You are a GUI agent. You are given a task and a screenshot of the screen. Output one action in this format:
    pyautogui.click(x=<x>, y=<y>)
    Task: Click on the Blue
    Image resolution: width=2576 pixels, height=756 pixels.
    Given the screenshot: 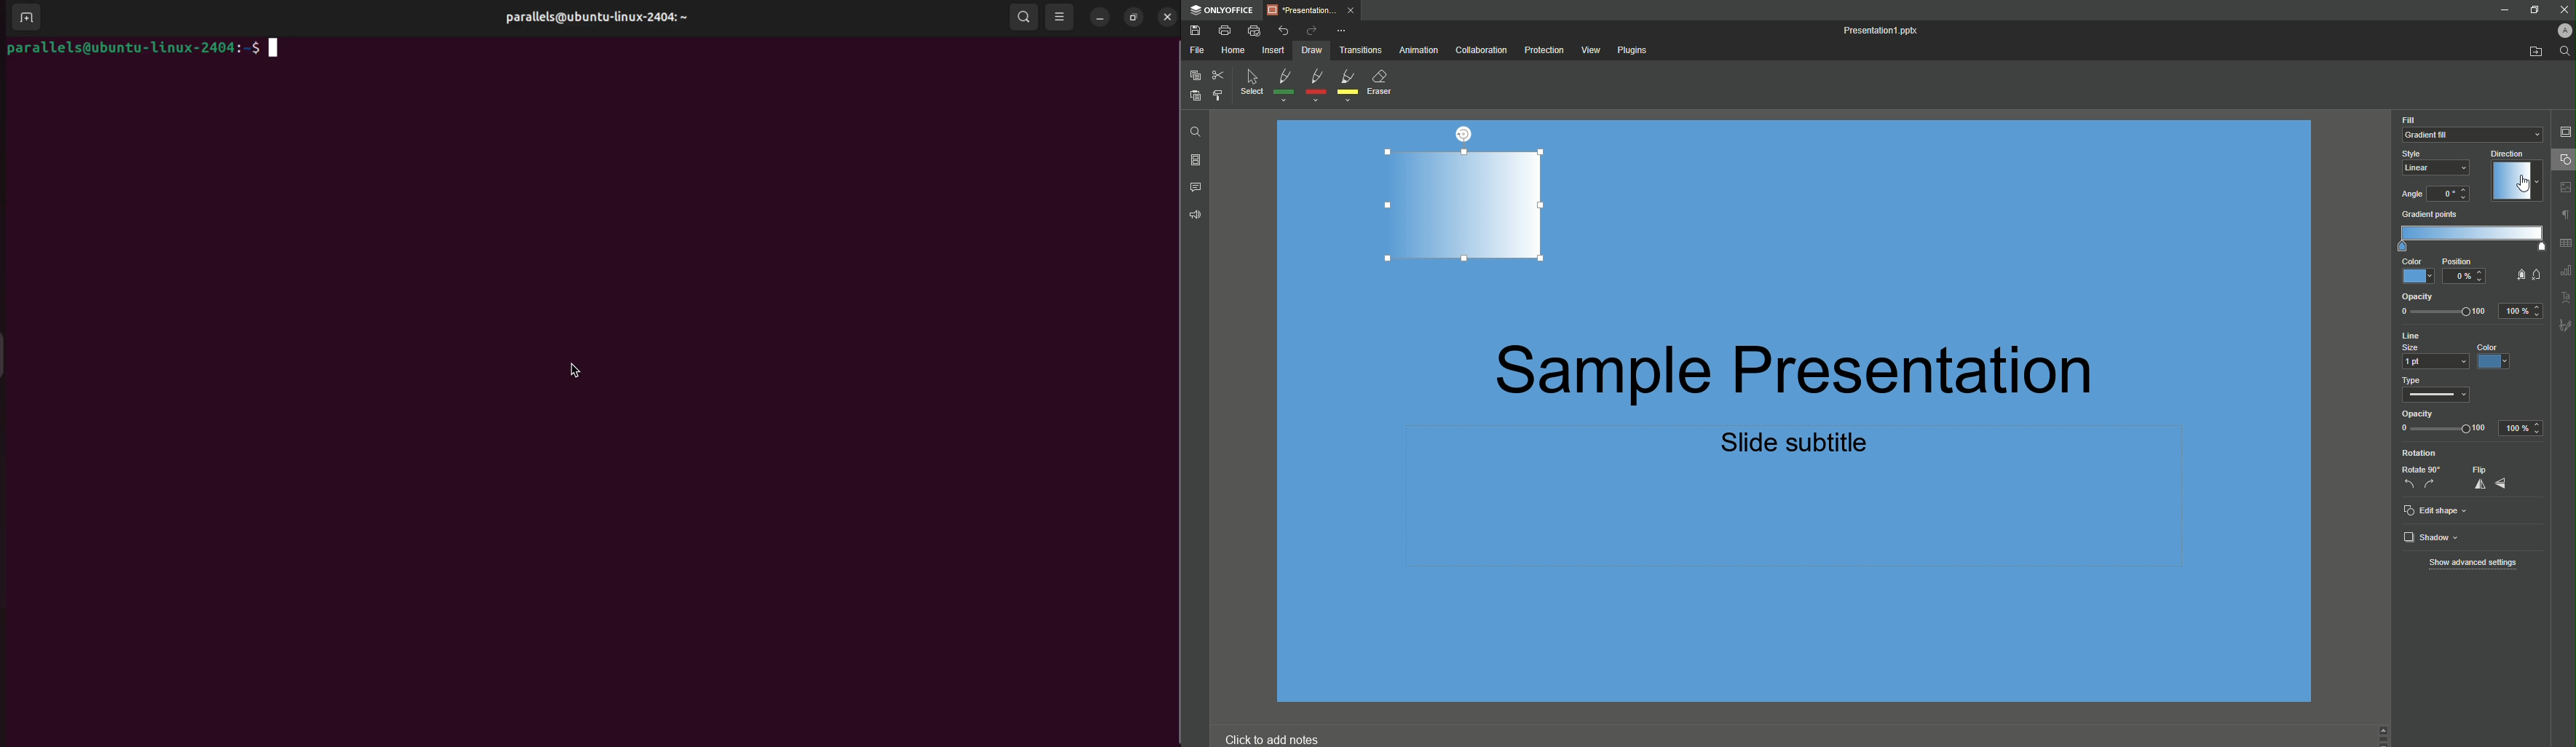 What is the action you would take?
    pyautogui.click(x=2492, y=357)
    